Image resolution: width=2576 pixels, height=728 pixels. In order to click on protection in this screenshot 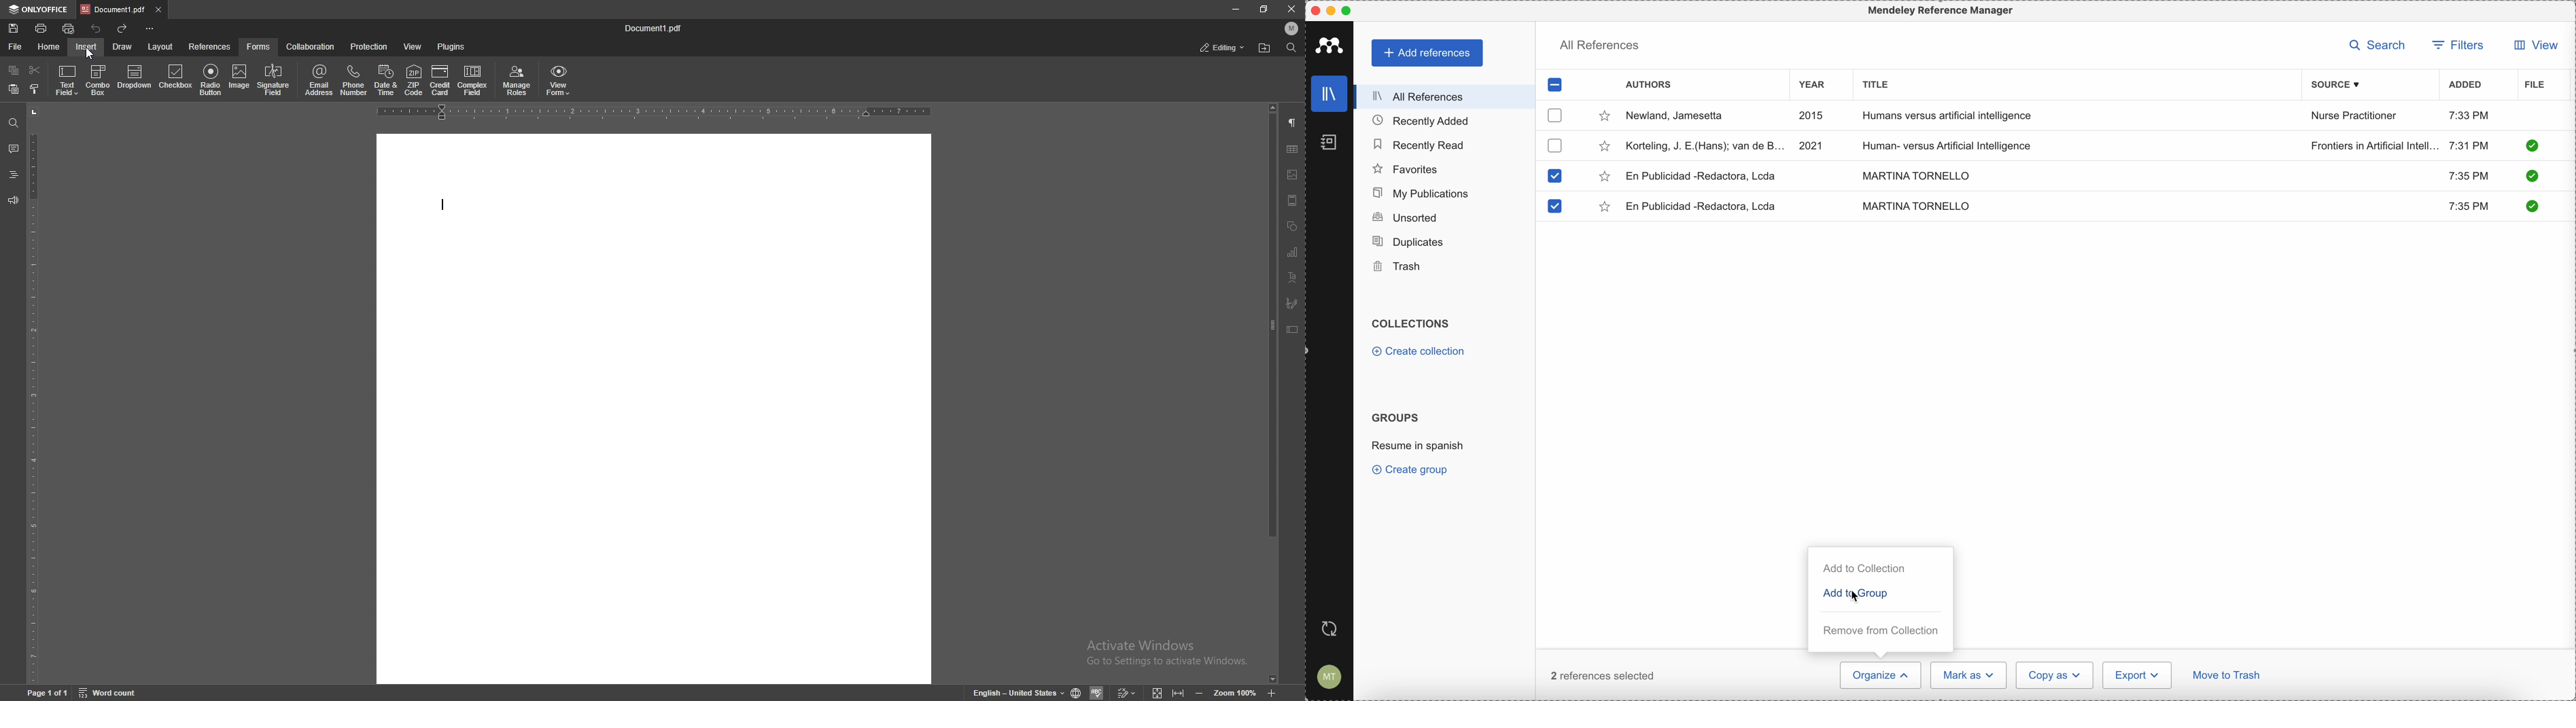, I will do `click(370, 46)`.